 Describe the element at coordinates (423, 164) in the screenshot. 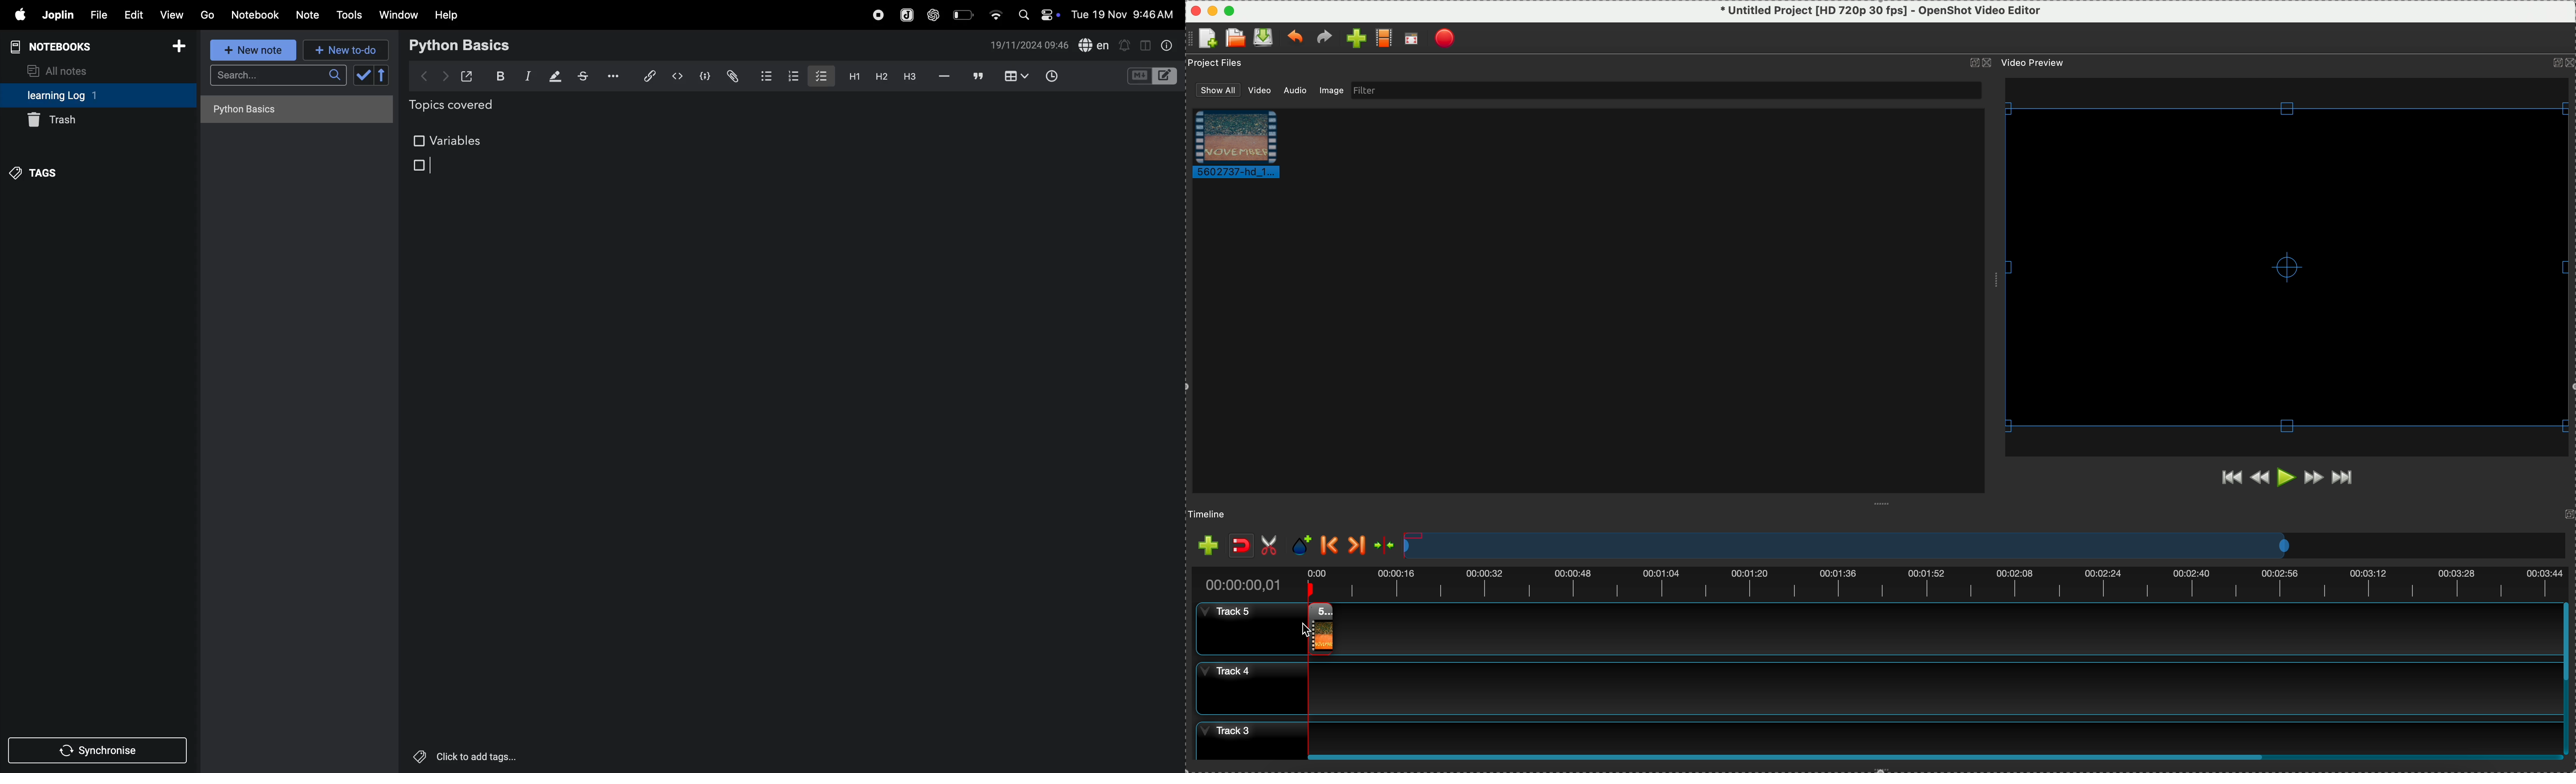

I see `checkbox` at that location.